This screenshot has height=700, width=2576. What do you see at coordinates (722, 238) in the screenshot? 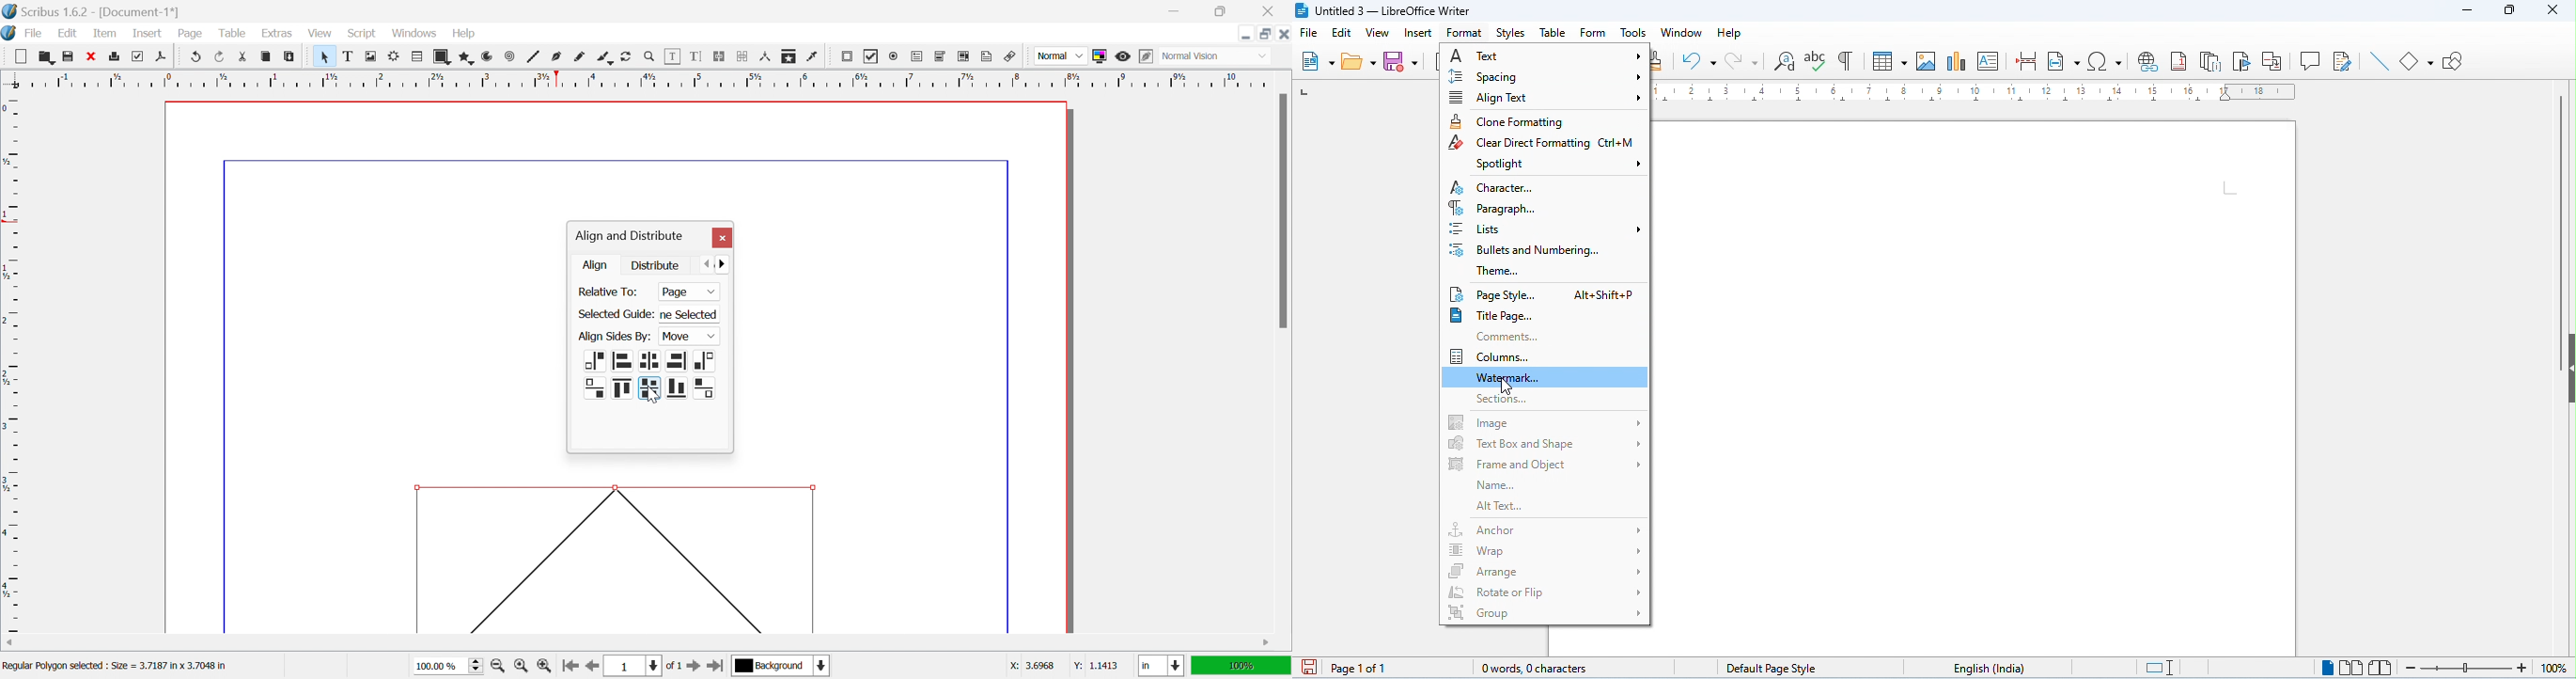
I see `Close` at bounding box center [722, 238].